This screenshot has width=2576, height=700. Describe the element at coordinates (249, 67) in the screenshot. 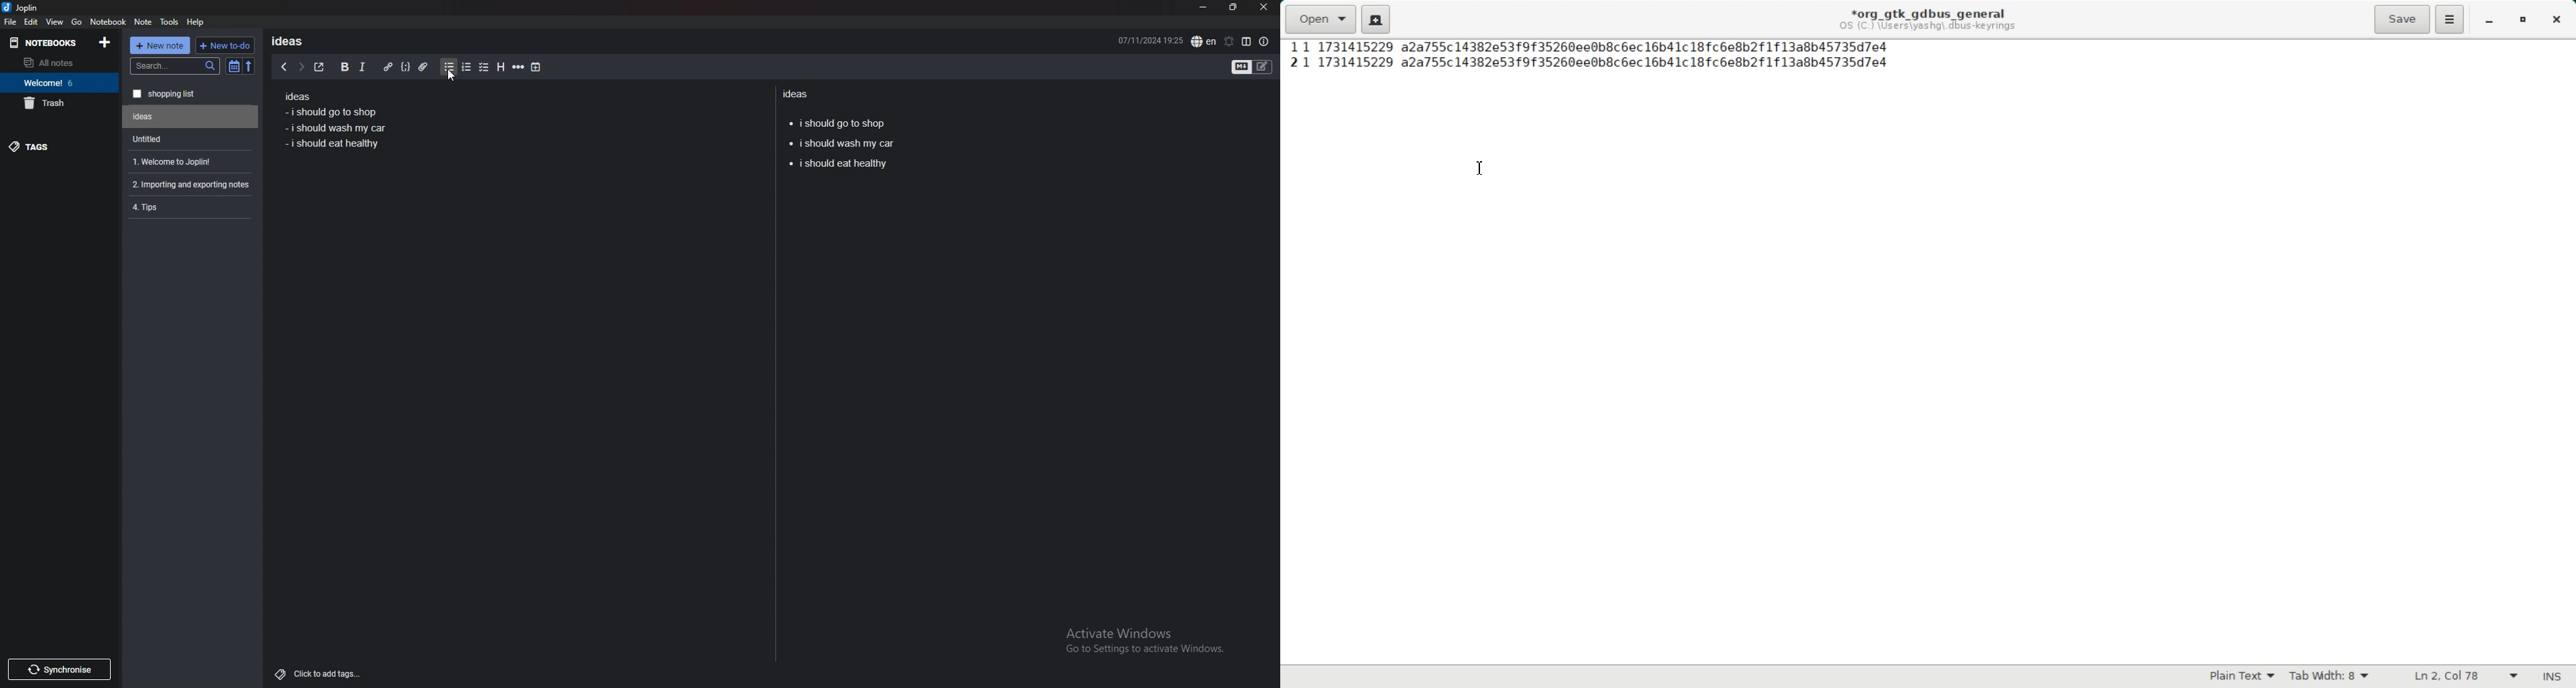

I see `reverse sort order` at that location.